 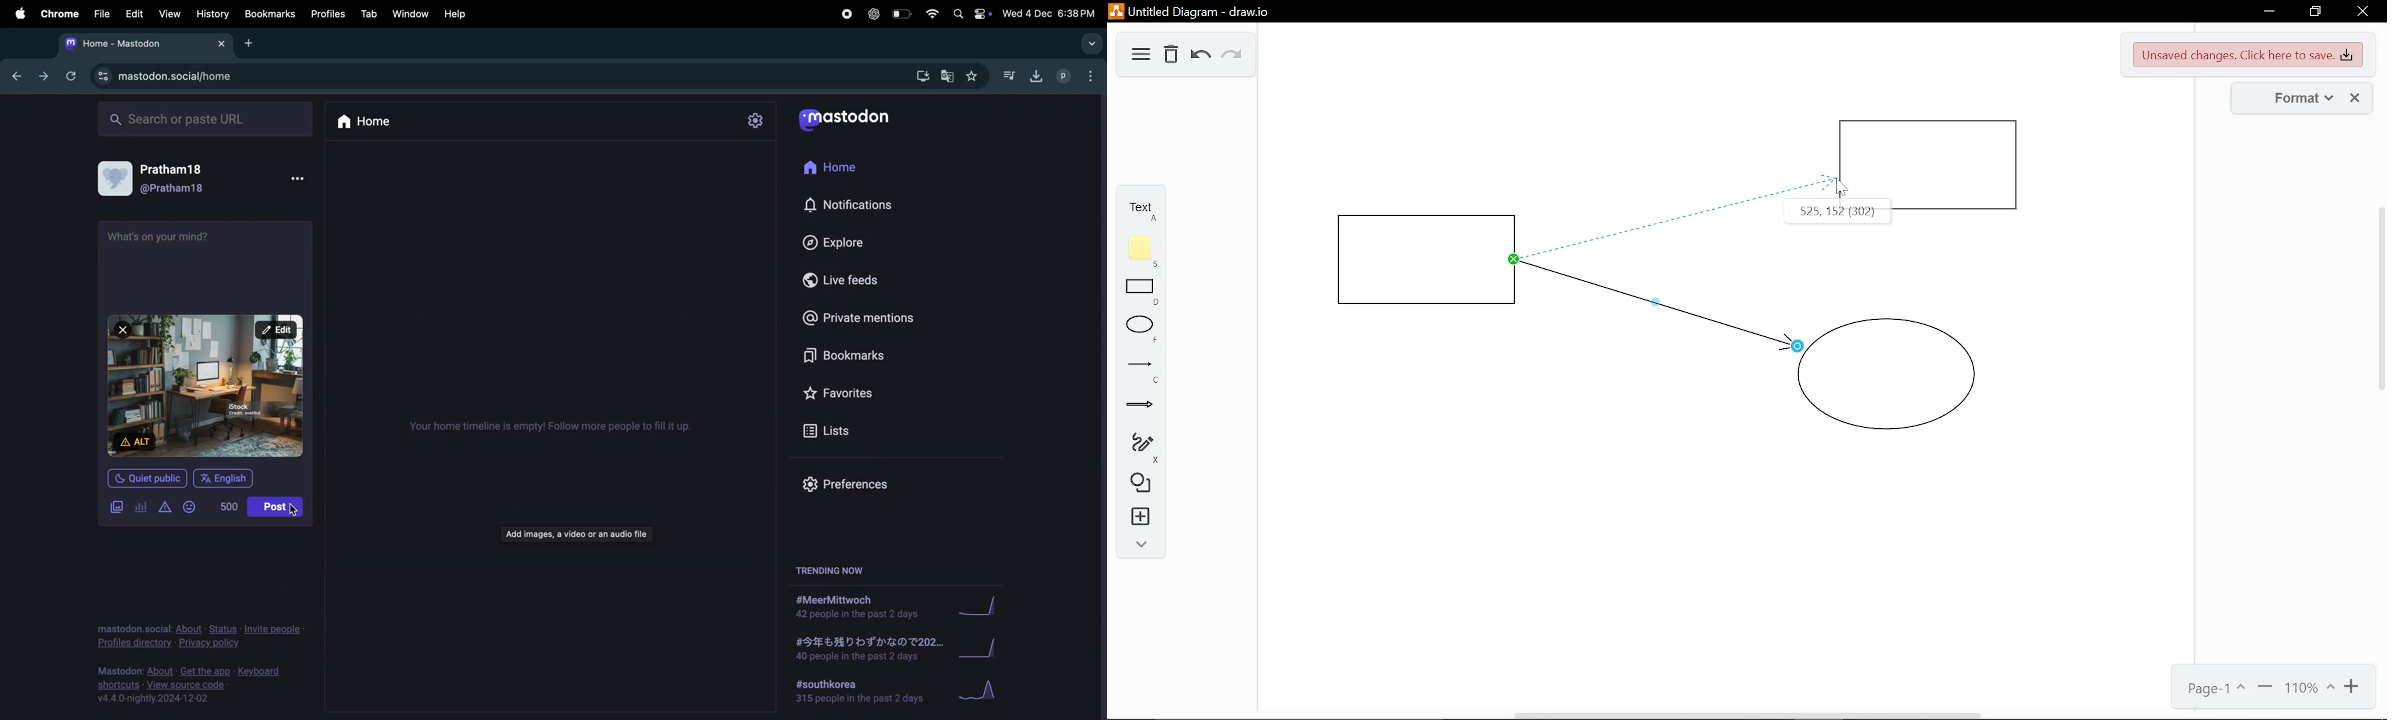 I want to click on help, so click(x=456, y=12).